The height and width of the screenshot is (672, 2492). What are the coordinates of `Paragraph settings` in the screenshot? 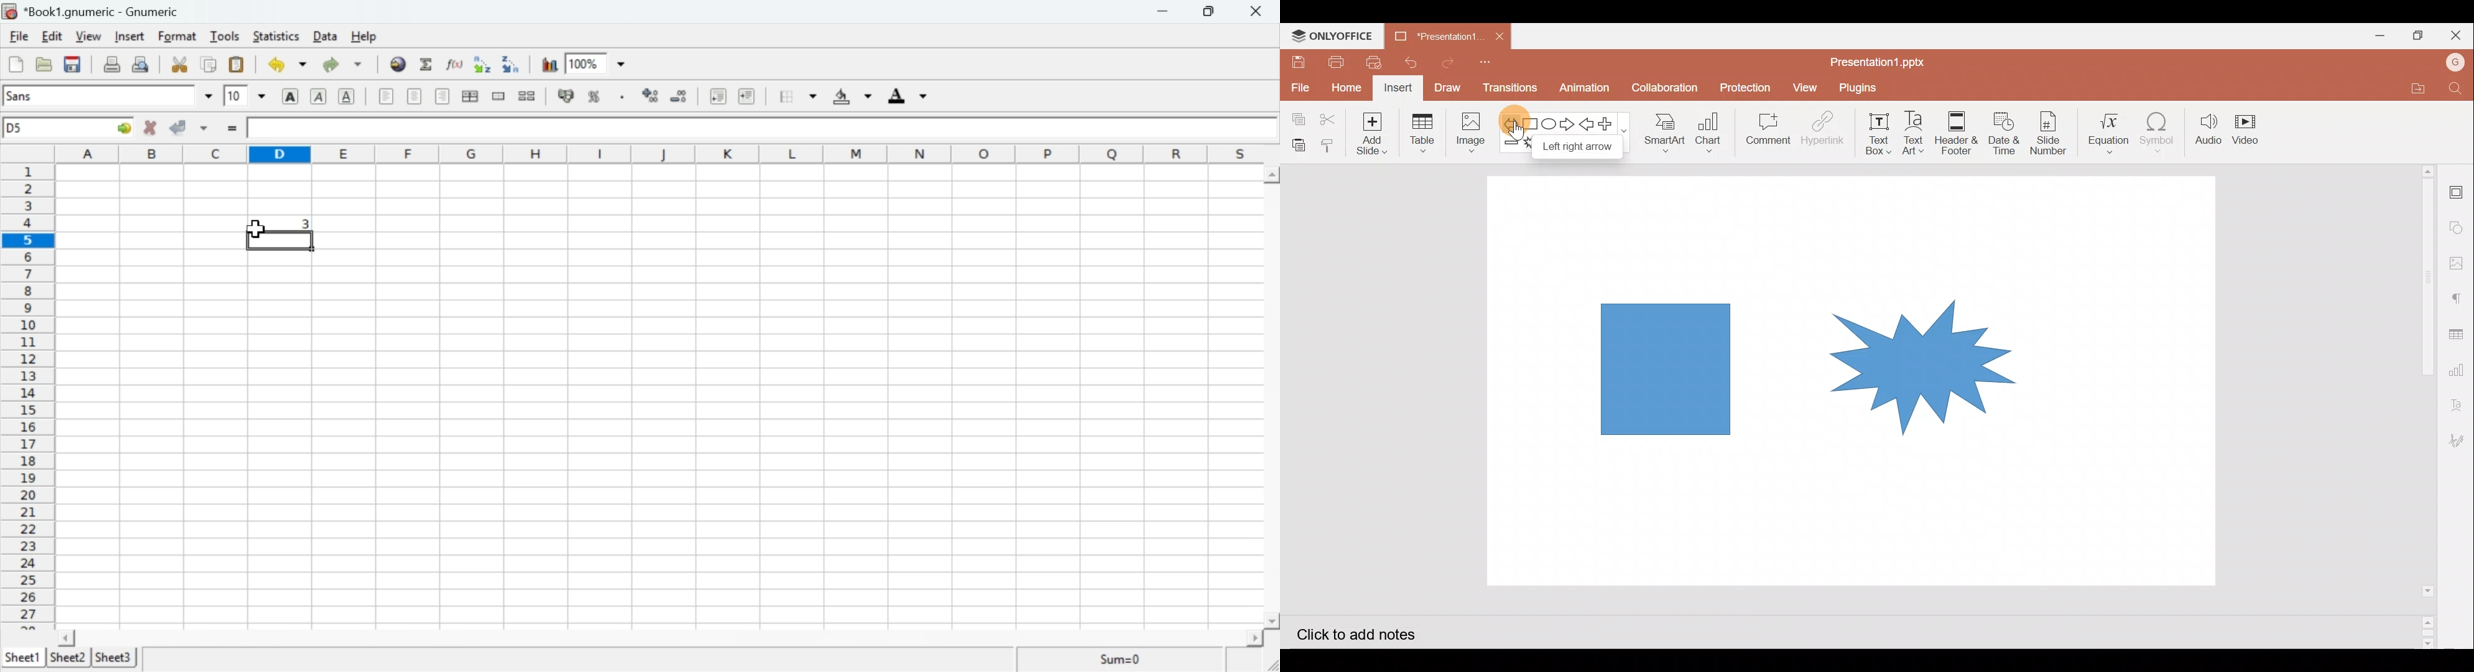 It's located at (2458, 301).